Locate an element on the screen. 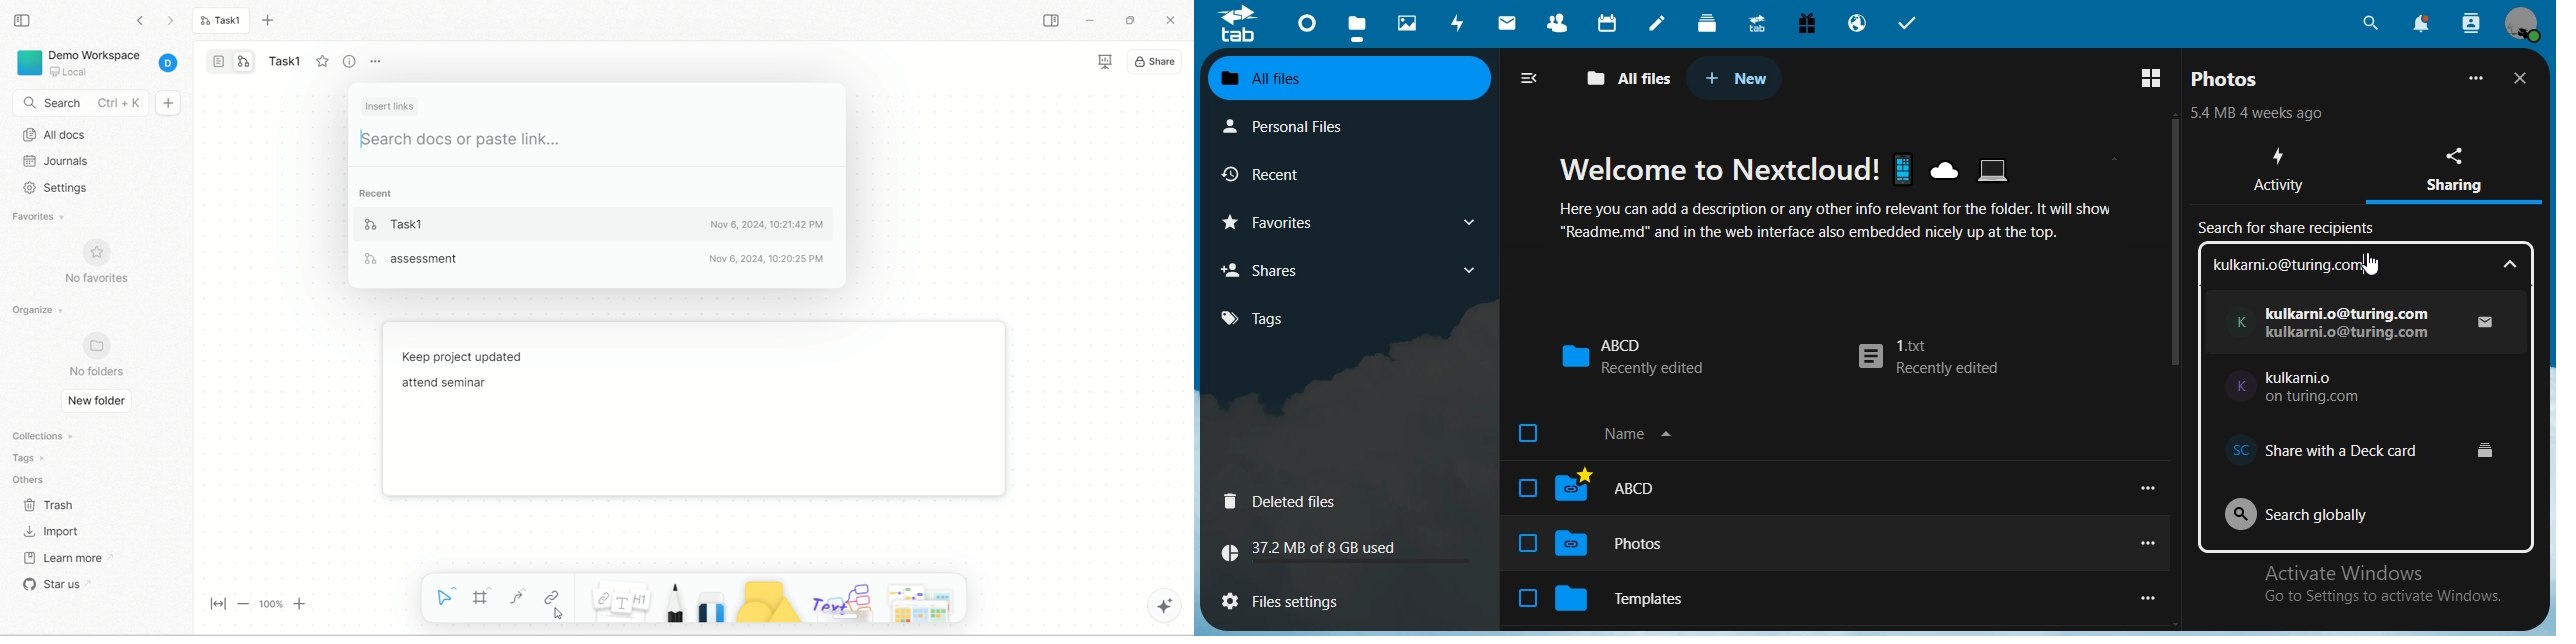 The image size is (2576, 644). recent is located at coordinates (1297, 175).